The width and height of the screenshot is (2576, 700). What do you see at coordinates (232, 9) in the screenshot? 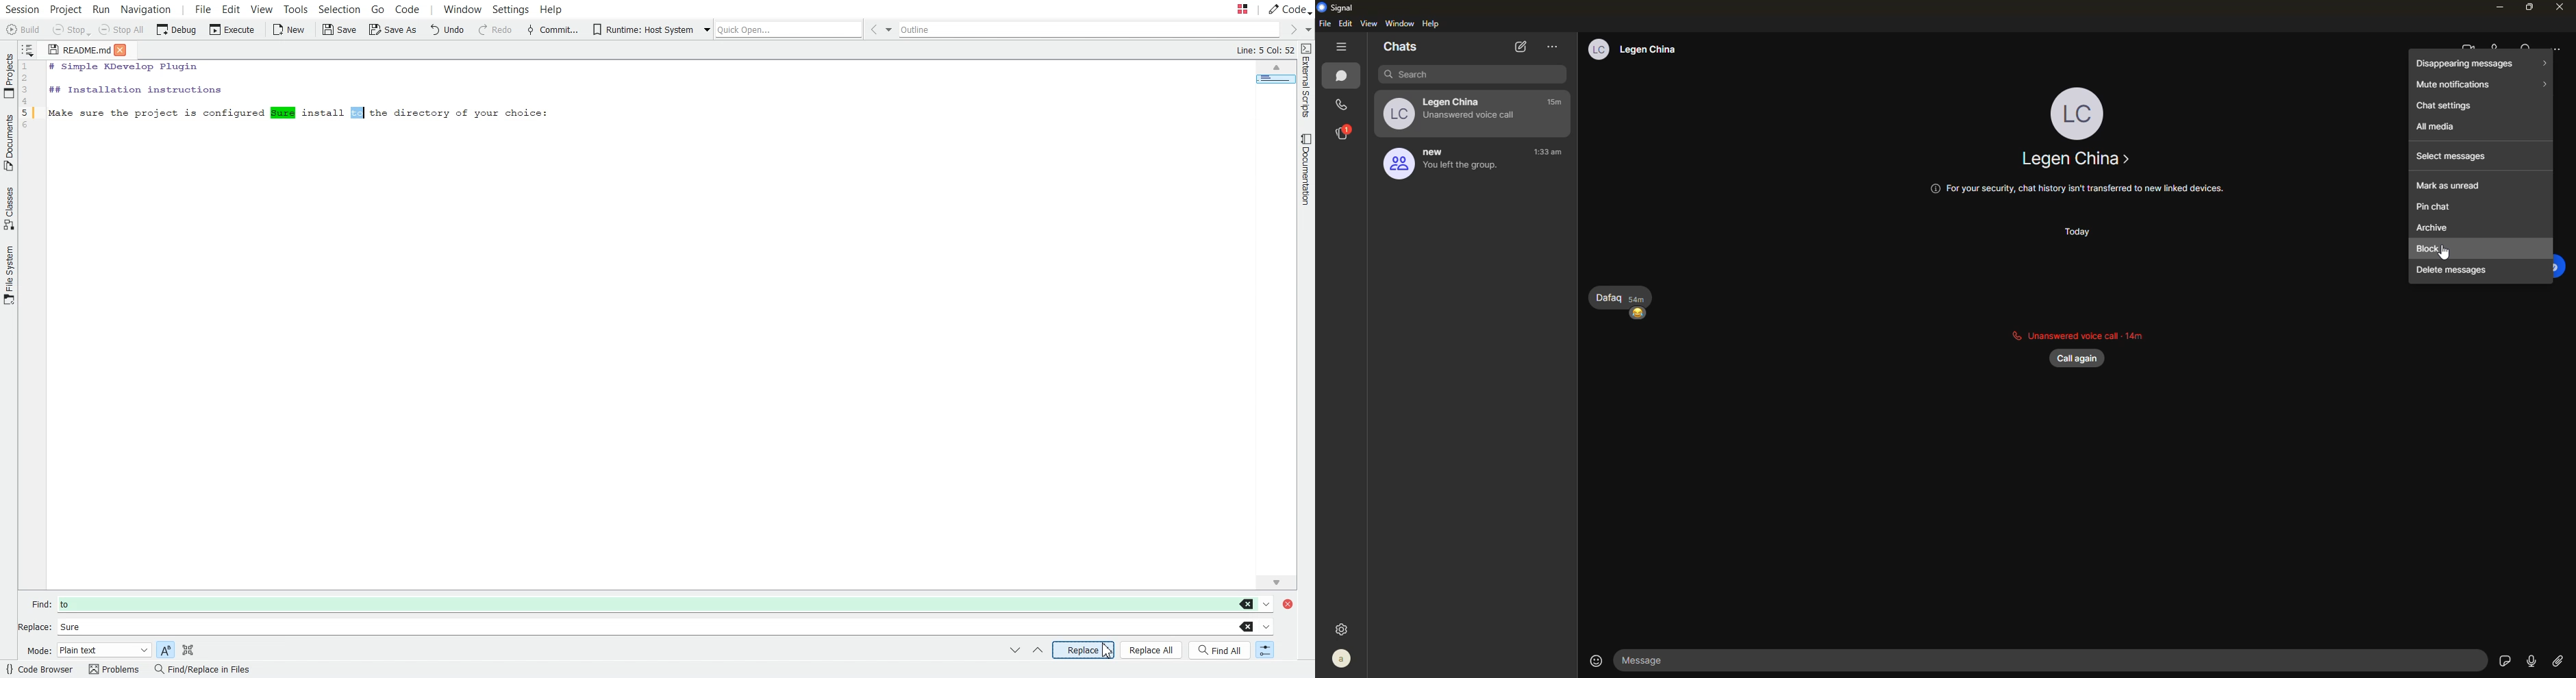
I see `Edit` at bounding box center [232, 9].